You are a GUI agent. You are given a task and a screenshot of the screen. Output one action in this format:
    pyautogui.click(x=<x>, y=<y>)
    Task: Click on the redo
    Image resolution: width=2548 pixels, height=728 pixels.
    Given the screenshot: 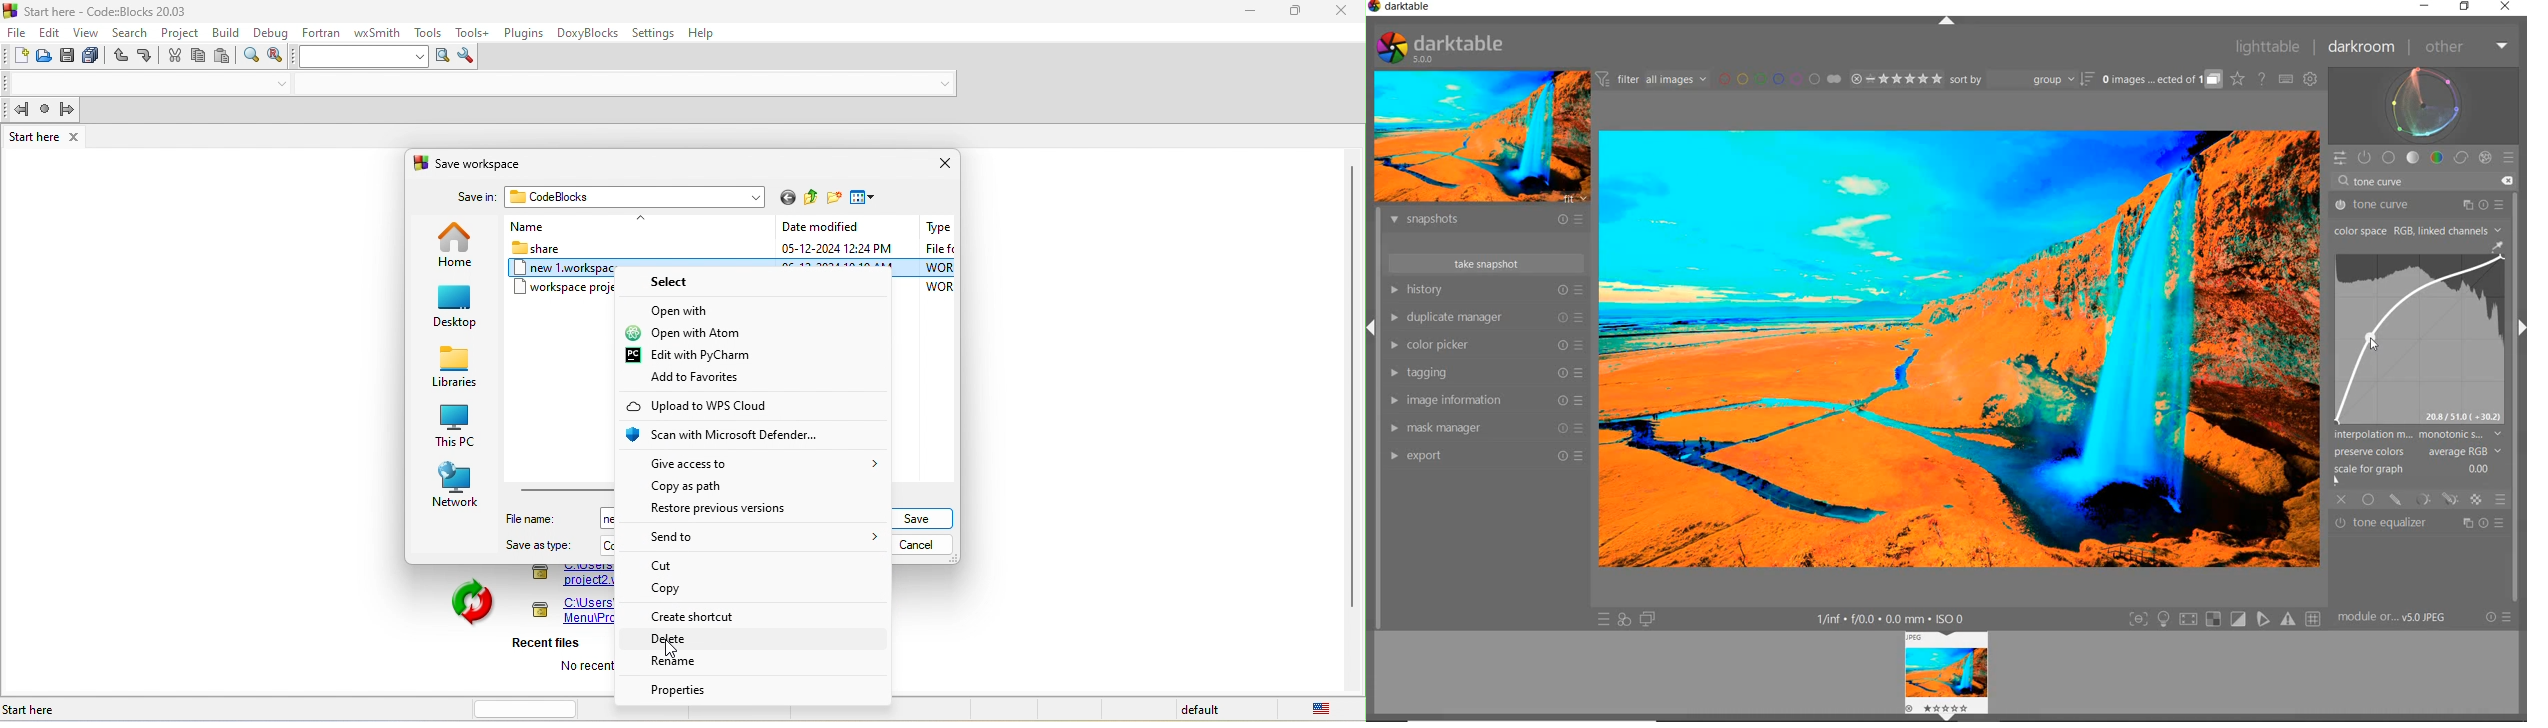 What is the action you would take?
    pyautogui.click(x=147, y=56)
    